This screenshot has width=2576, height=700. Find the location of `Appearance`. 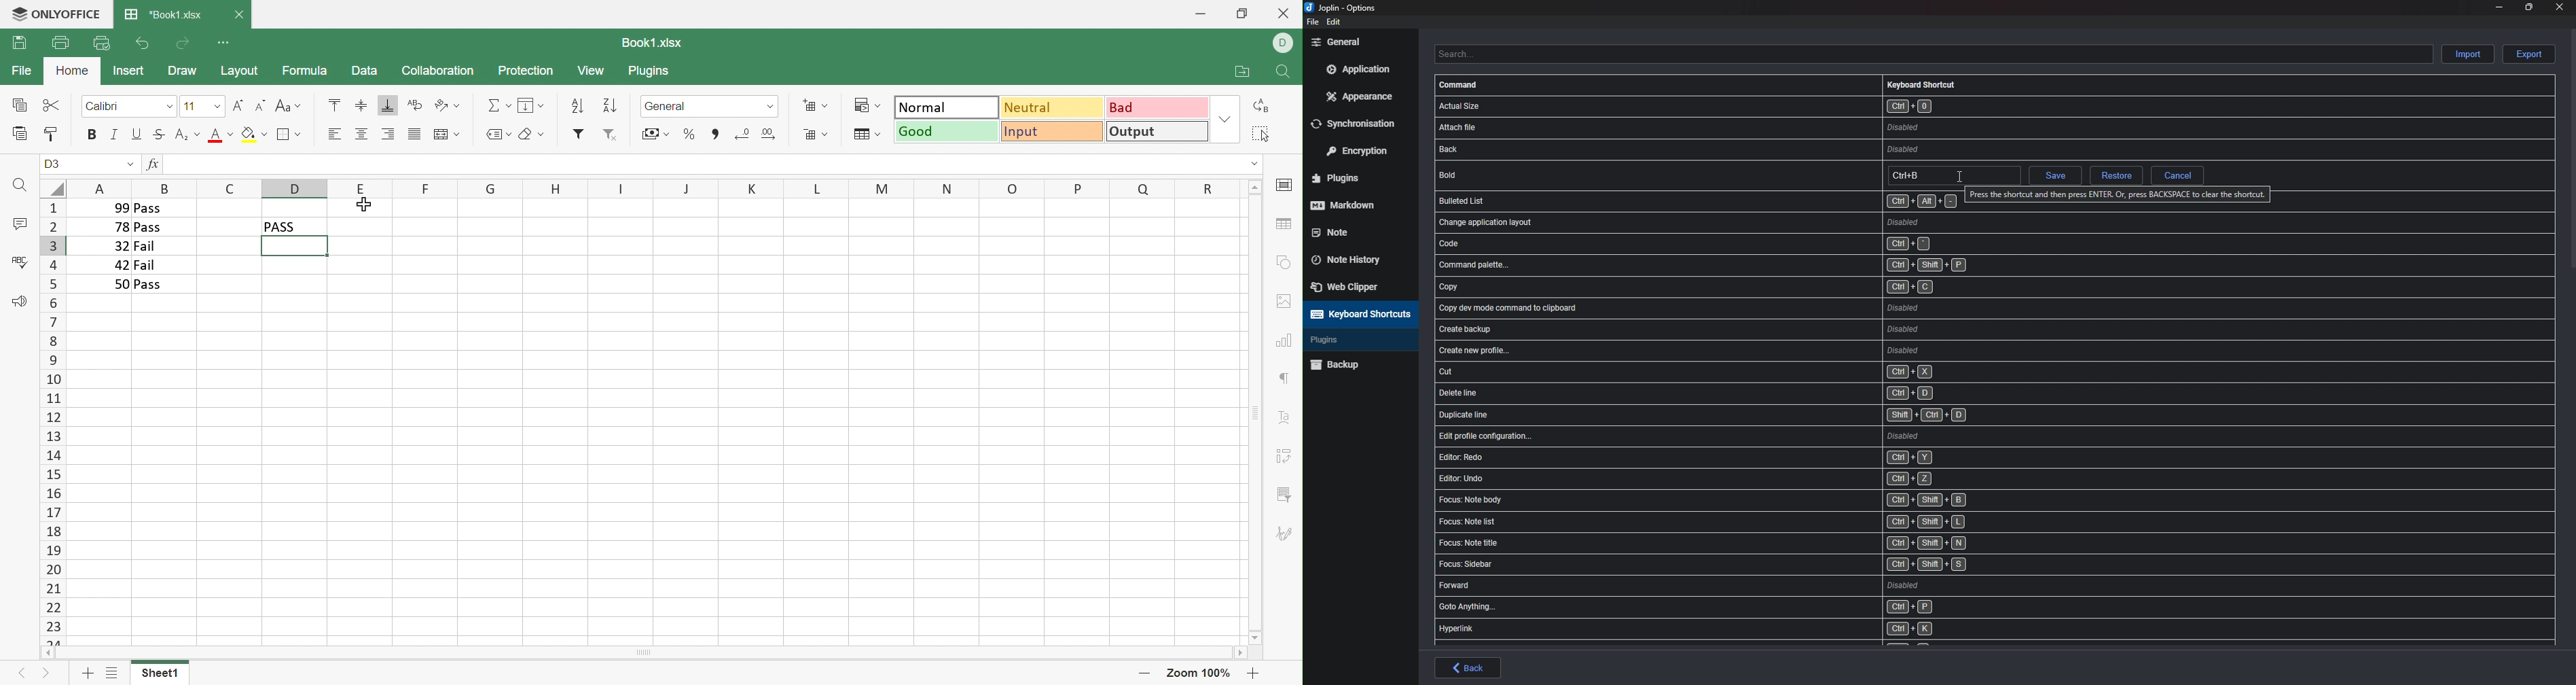

Appearance is located at coordinates (1361, 96).